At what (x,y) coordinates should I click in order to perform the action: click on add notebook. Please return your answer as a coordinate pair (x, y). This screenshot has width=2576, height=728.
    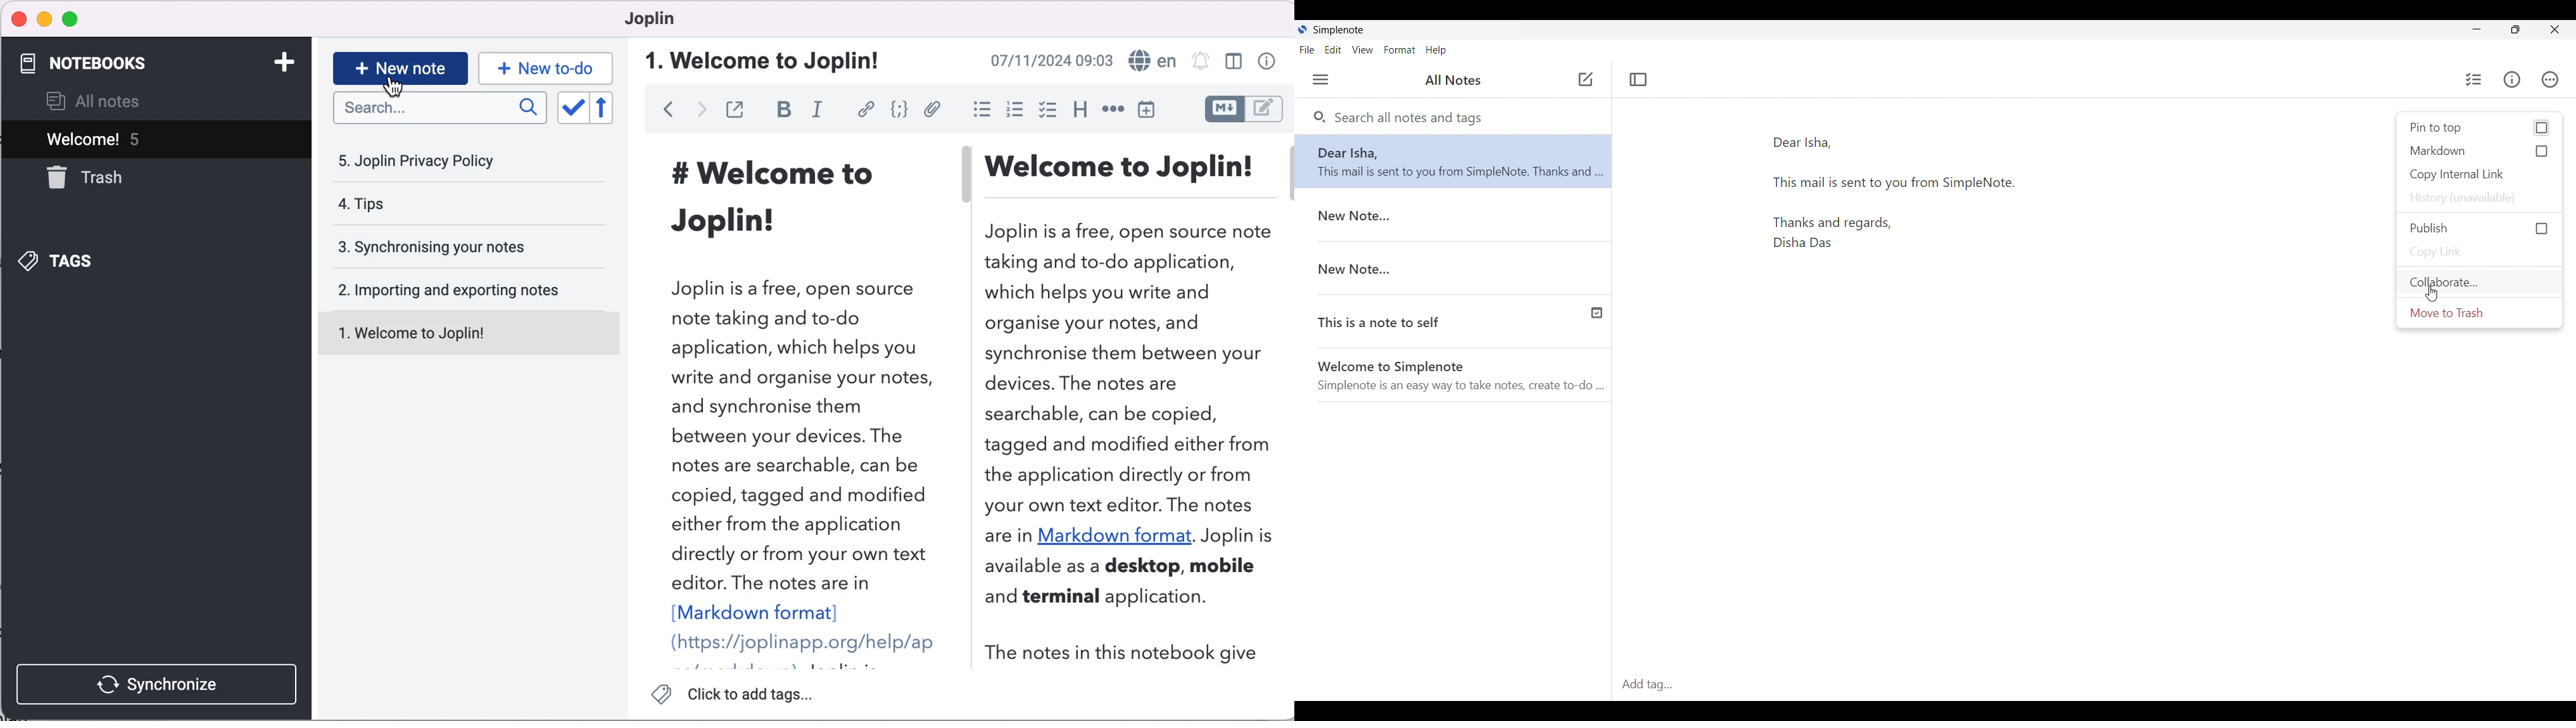
    Looking at the image, I should click on (284, 63).